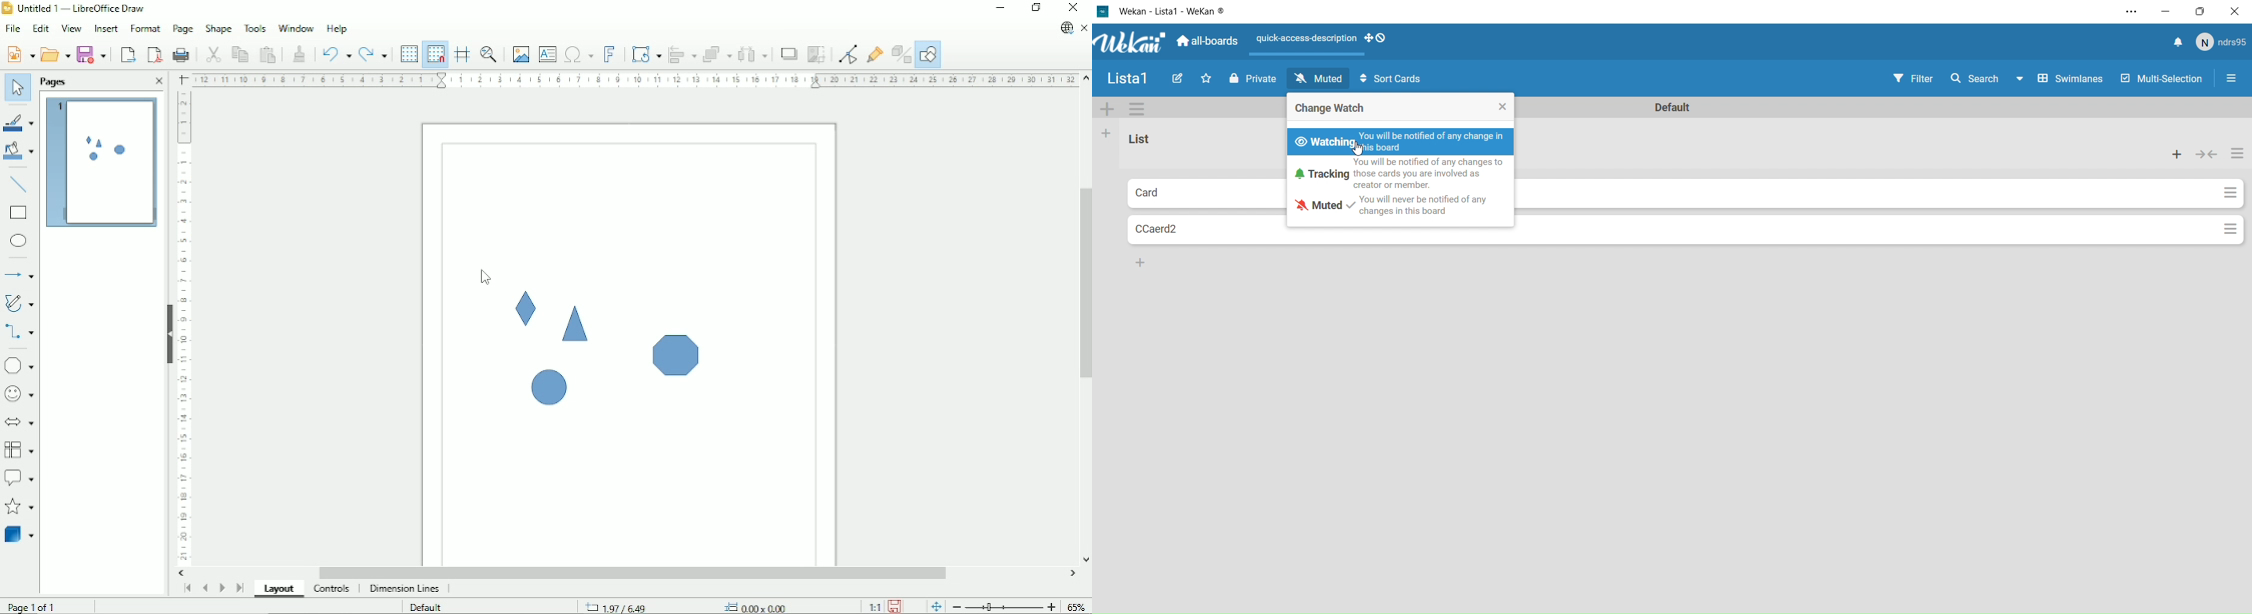 The height and width of the screenshot is (616, 2268). I want to click on File, so click(12, 28).